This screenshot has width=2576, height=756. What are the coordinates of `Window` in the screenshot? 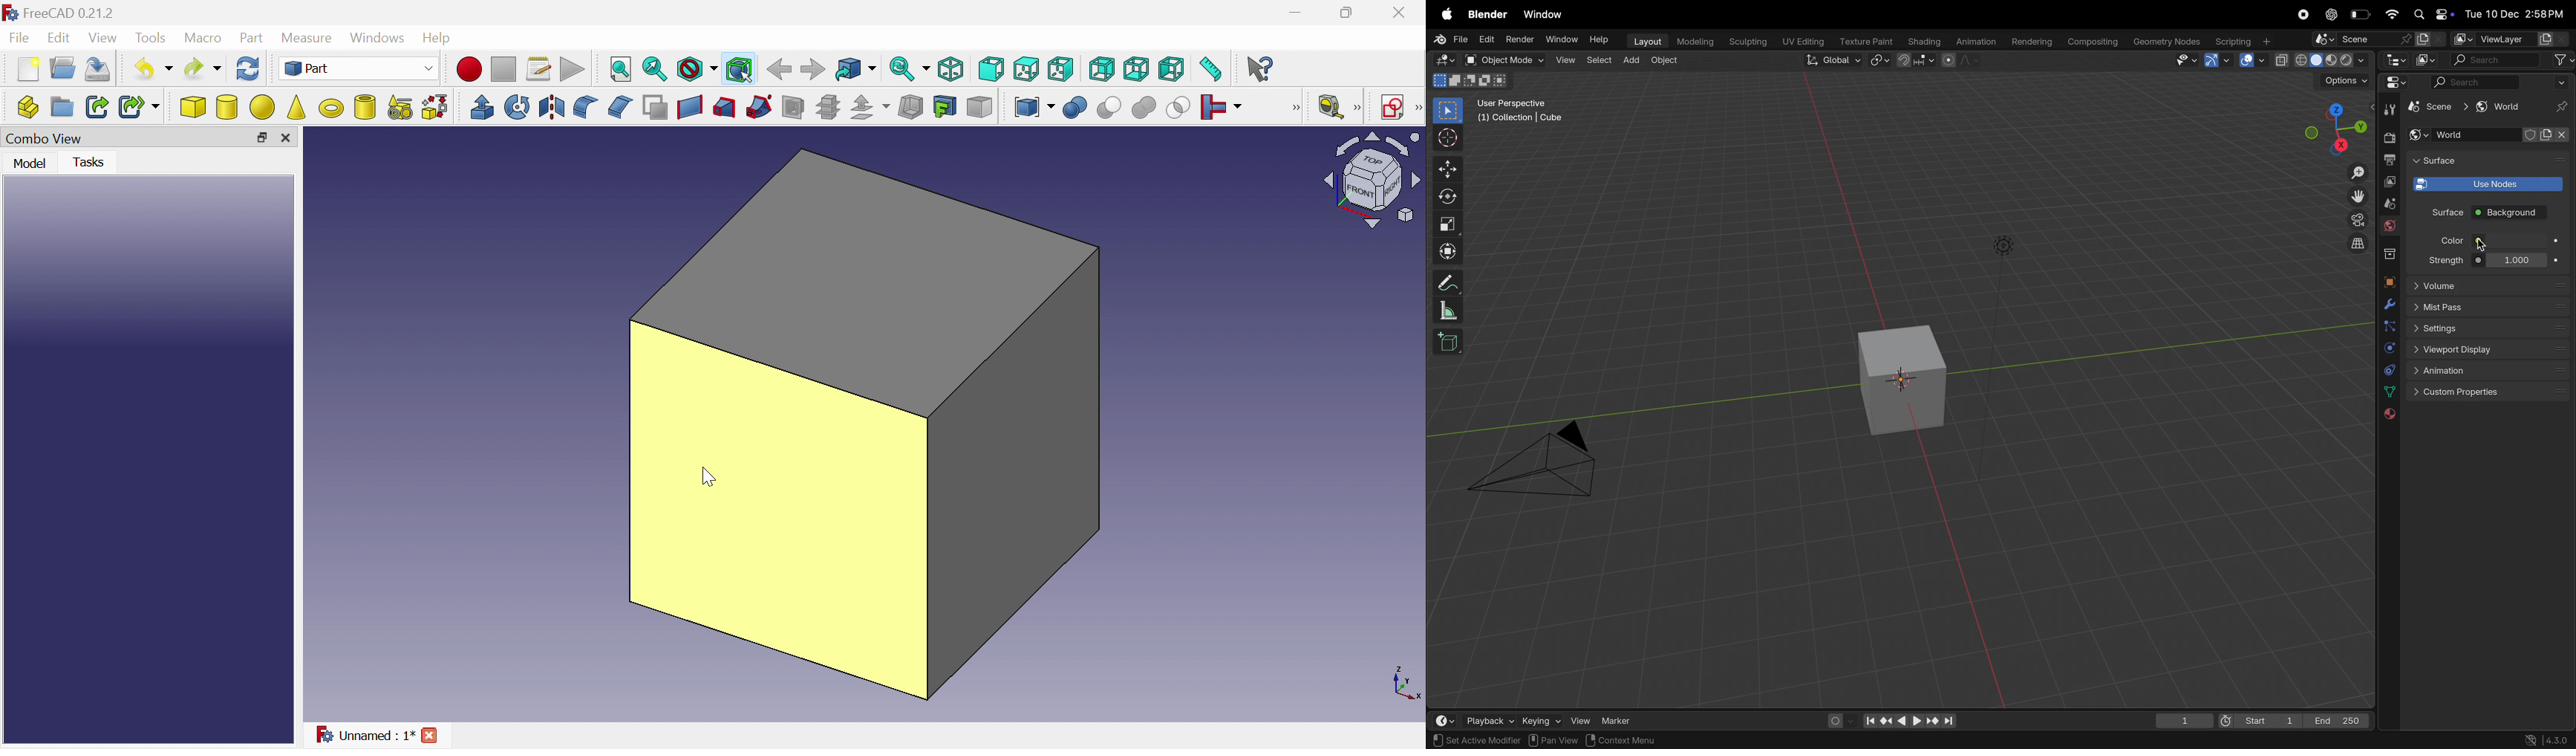 It's located at (1547, 15).